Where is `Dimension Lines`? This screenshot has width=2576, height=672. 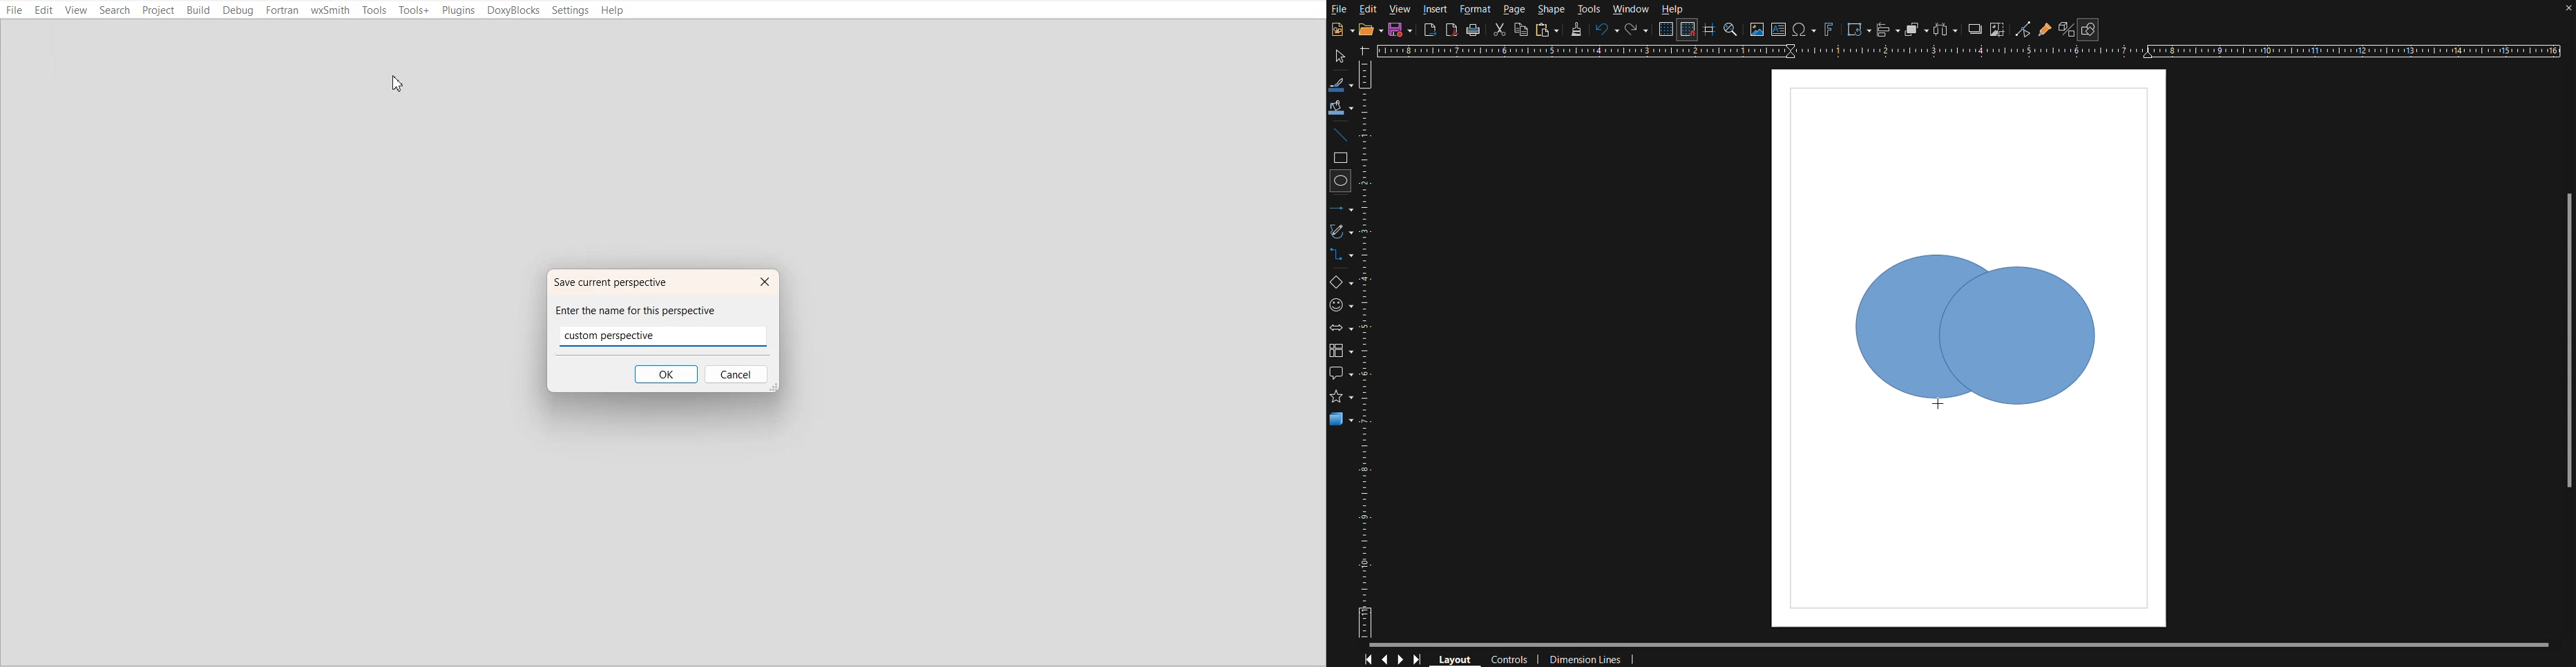 Dimension Lines is located at coordinates (1587, 657).